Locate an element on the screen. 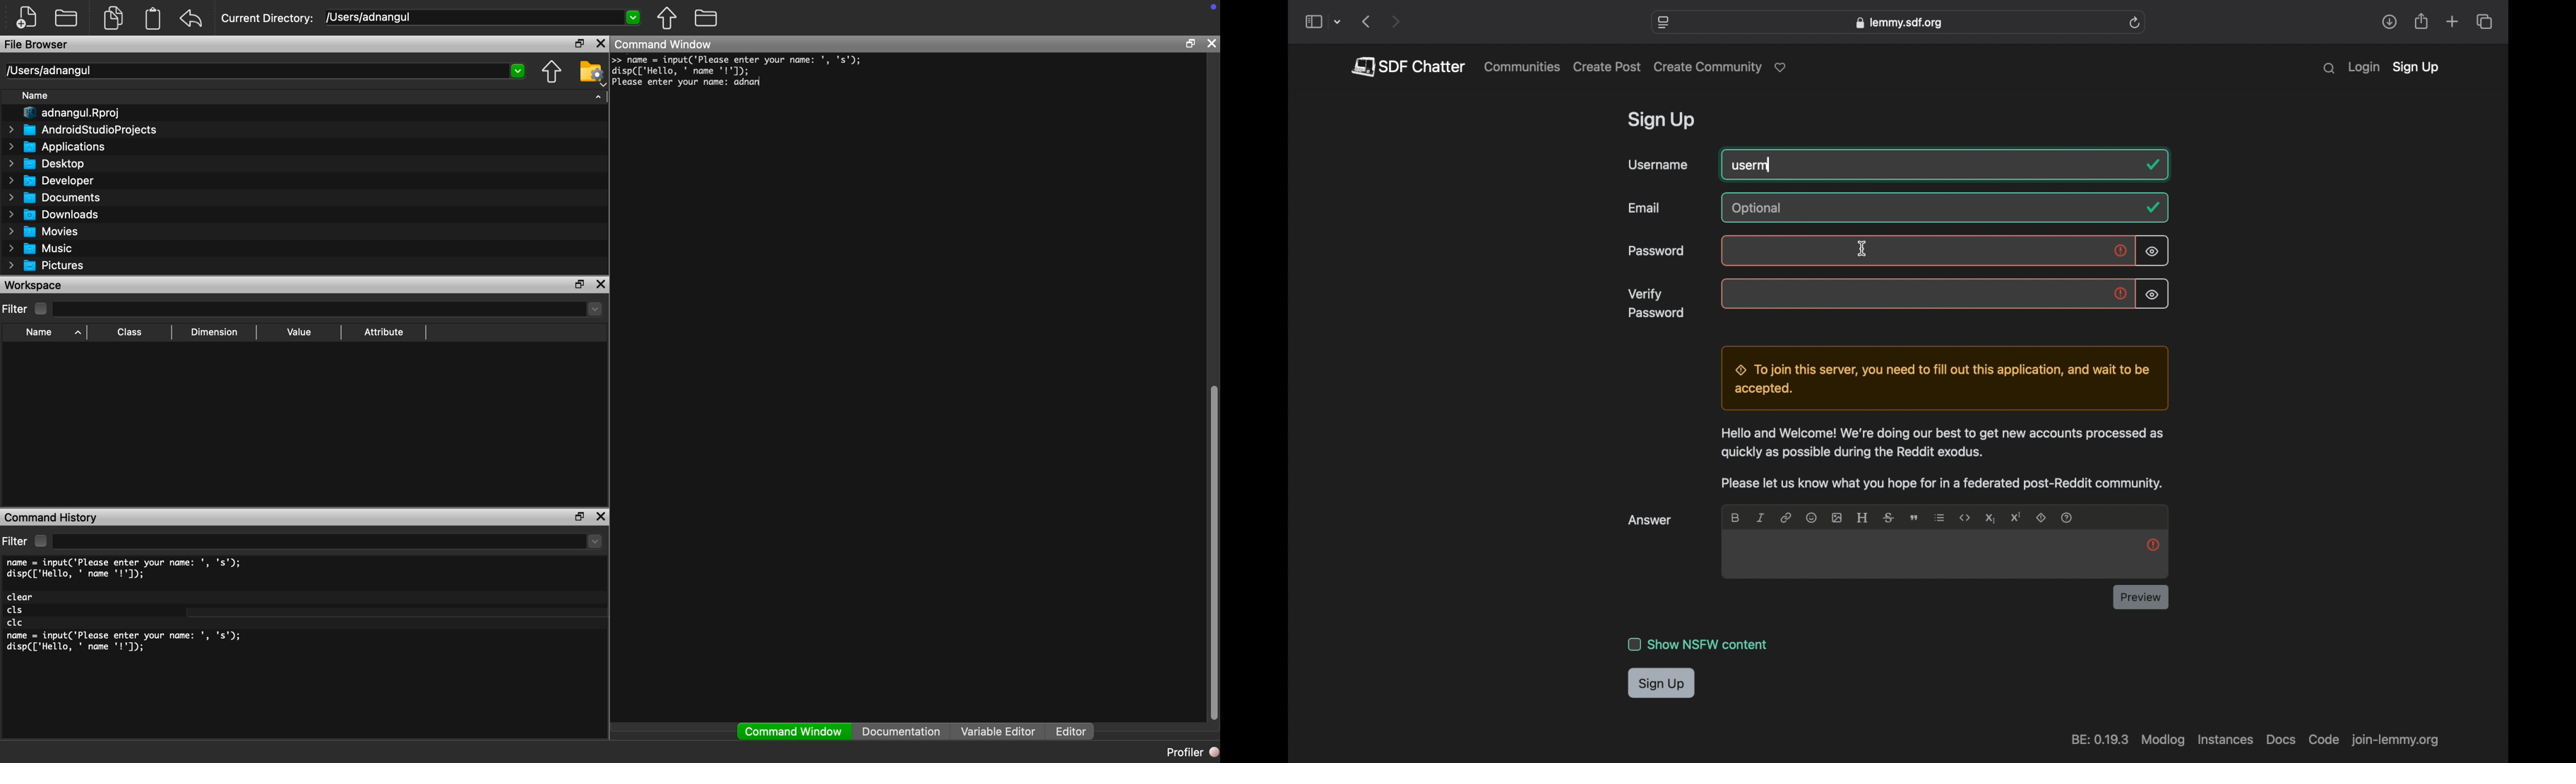 The height and width of the screenshot is (784, 2576). tab group picker is located at coordinates (1338, 23).